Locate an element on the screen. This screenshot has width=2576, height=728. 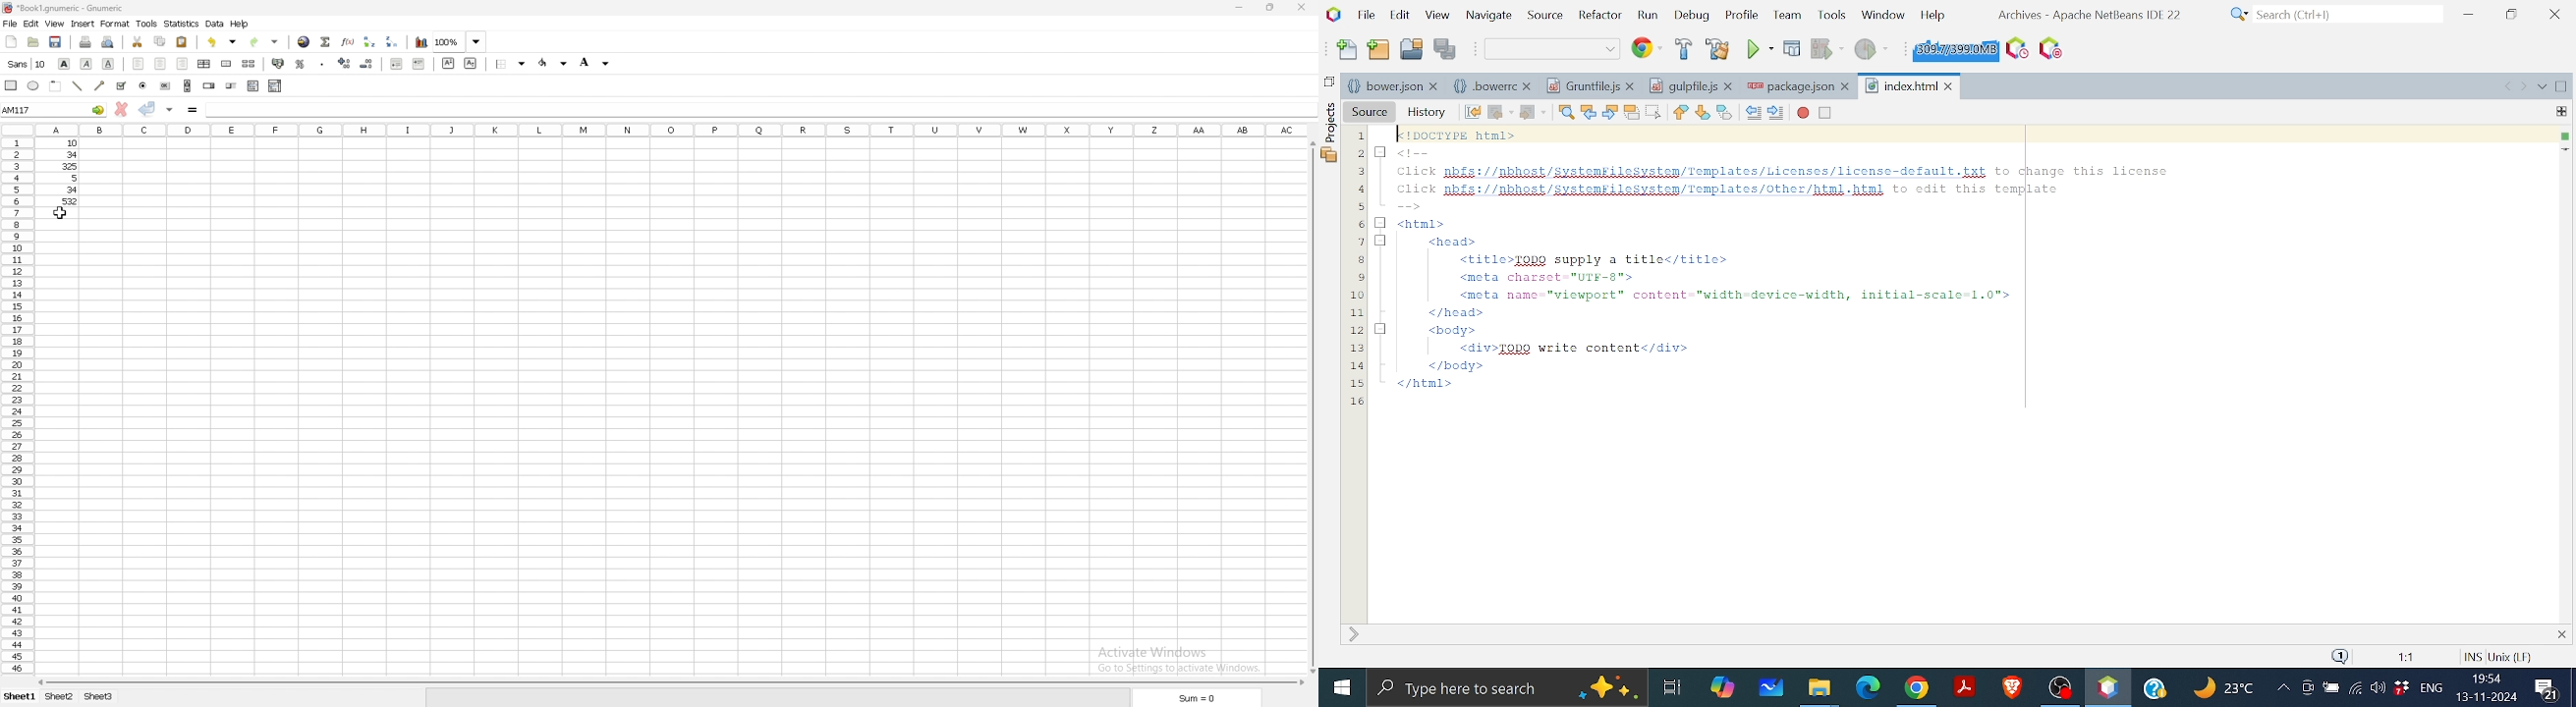
save is located at coordinates (57, 42).